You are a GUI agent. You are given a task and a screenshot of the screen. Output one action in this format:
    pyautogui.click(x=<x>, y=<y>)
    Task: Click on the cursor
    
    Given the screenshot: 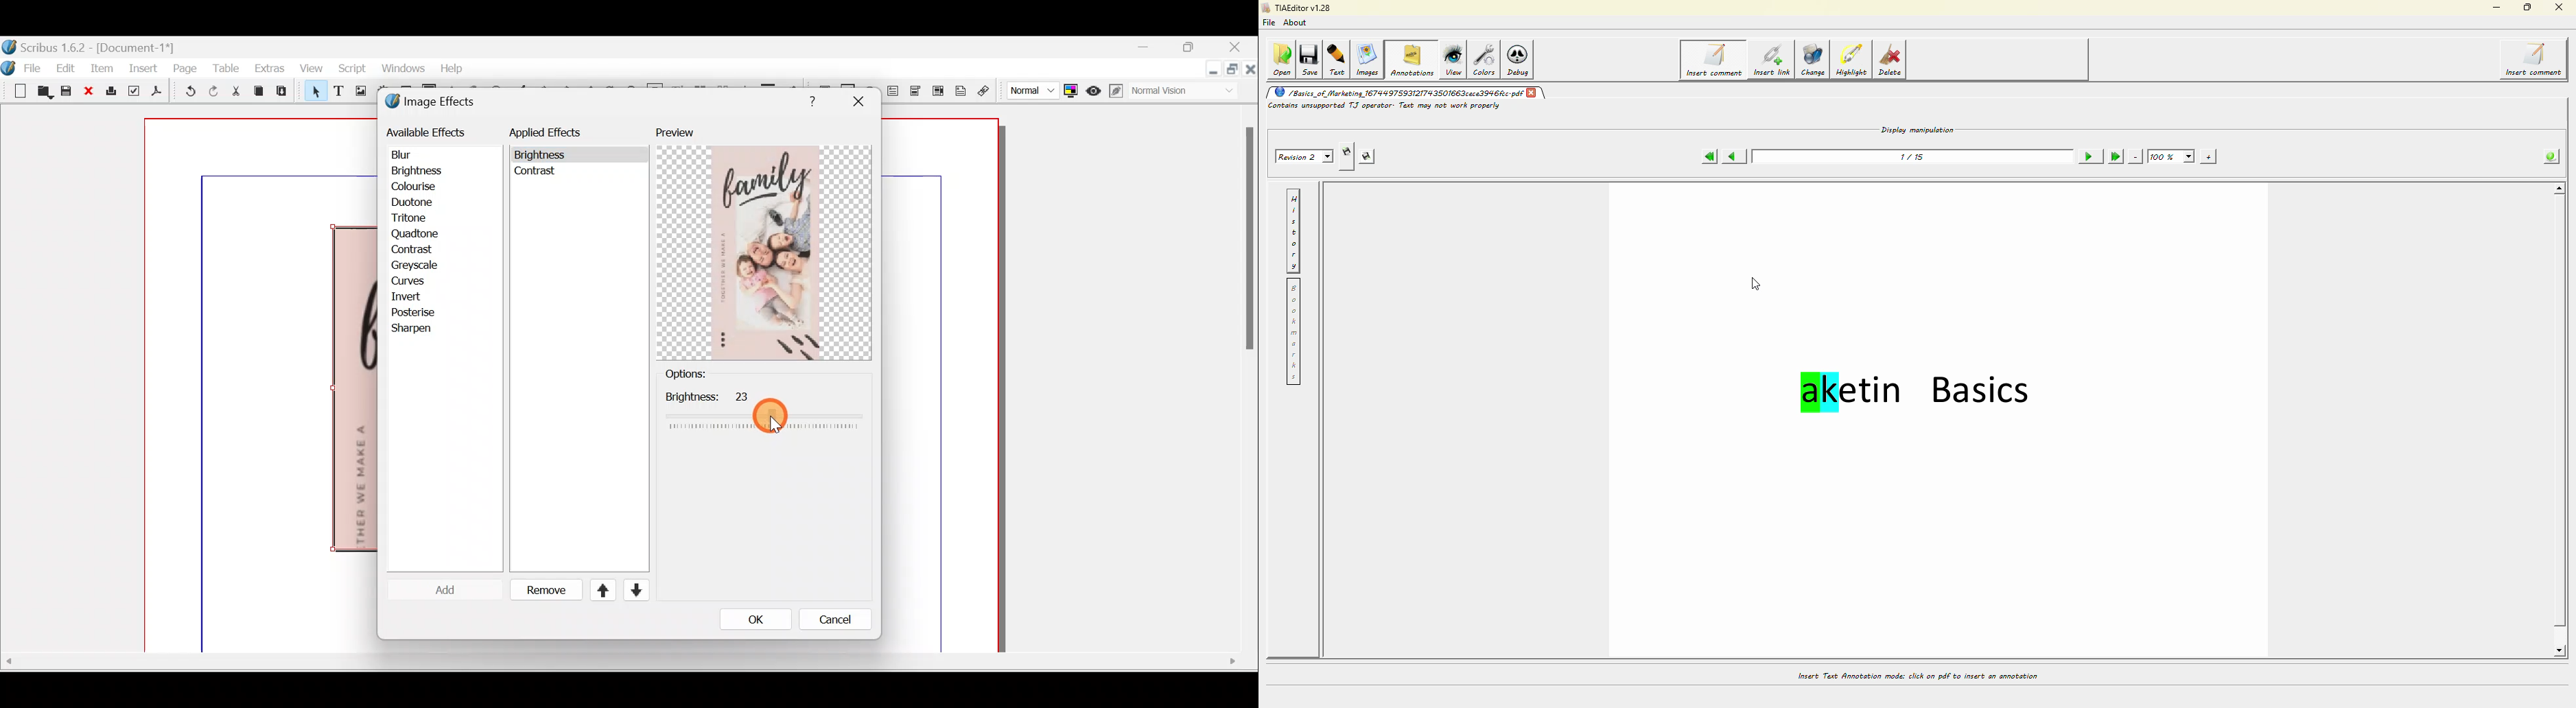 What is the action you would take?
    pyautogui.click(x=773, y=419)
    